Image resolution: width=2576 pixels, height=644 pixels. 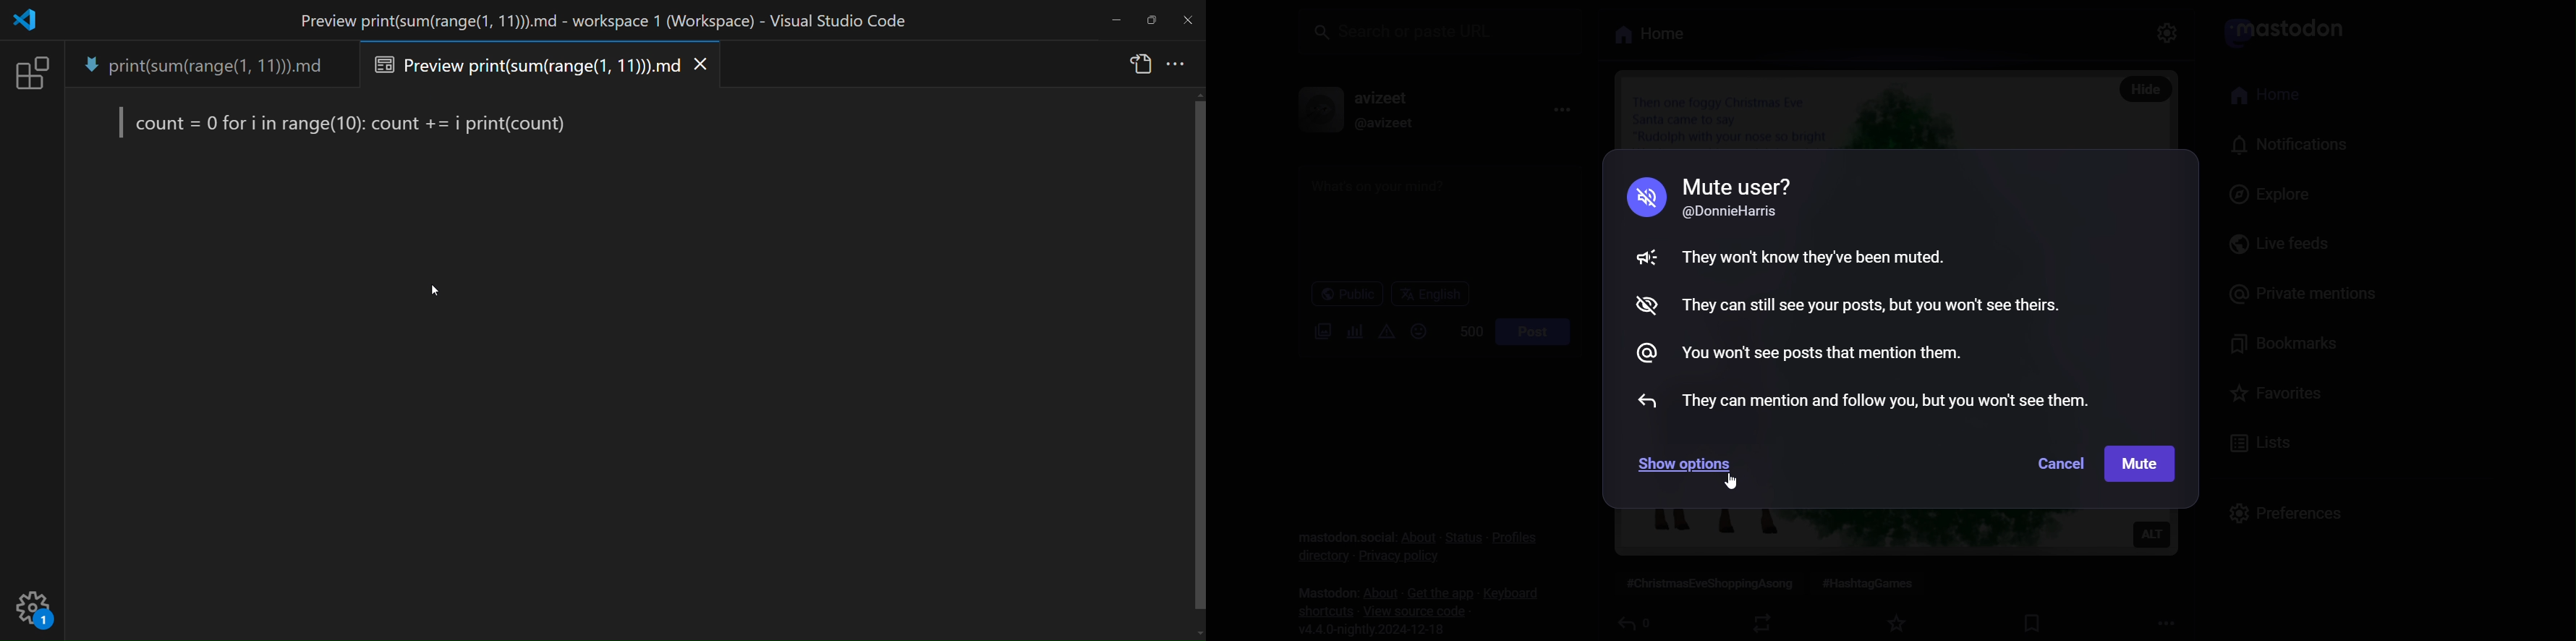 What do you see at coordinates (2061, 464) in the screenshot?
I see `cancel` at bounding box center [2061, 464].